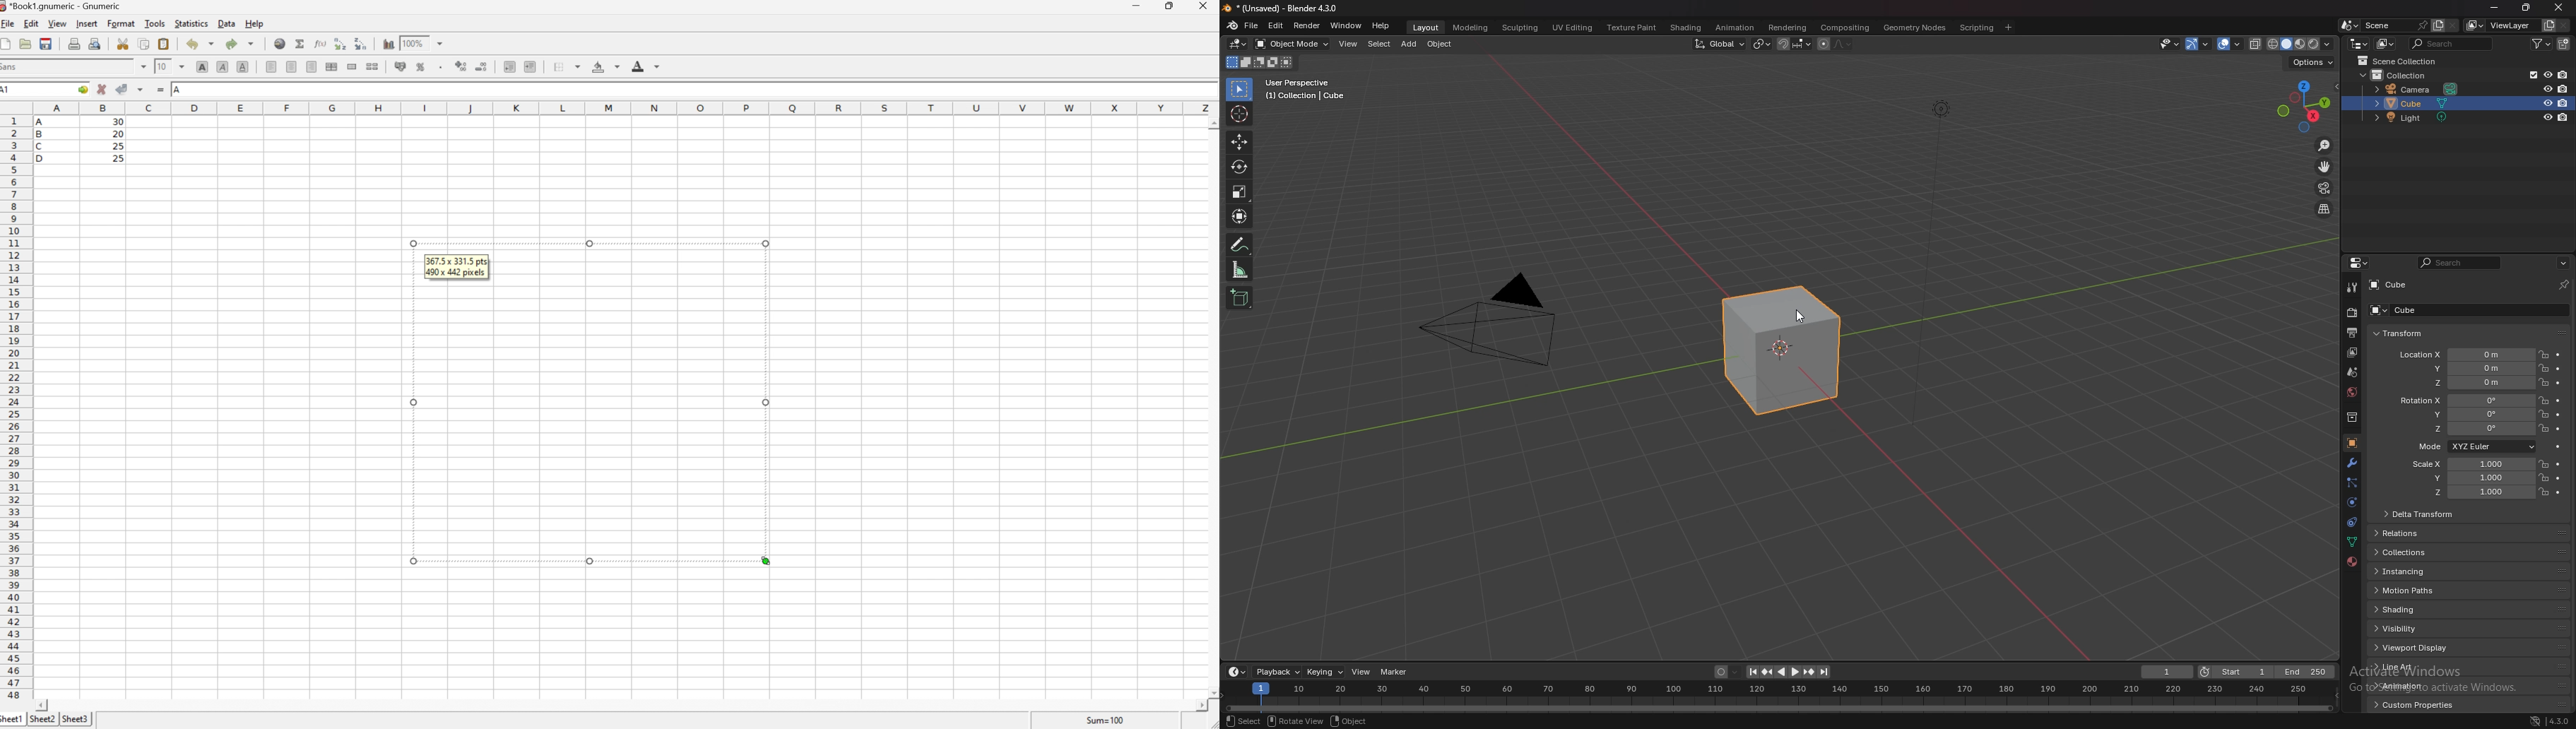 This screenshot has width=2576, height=756. I want to click on annotate, so click(1241, 244).